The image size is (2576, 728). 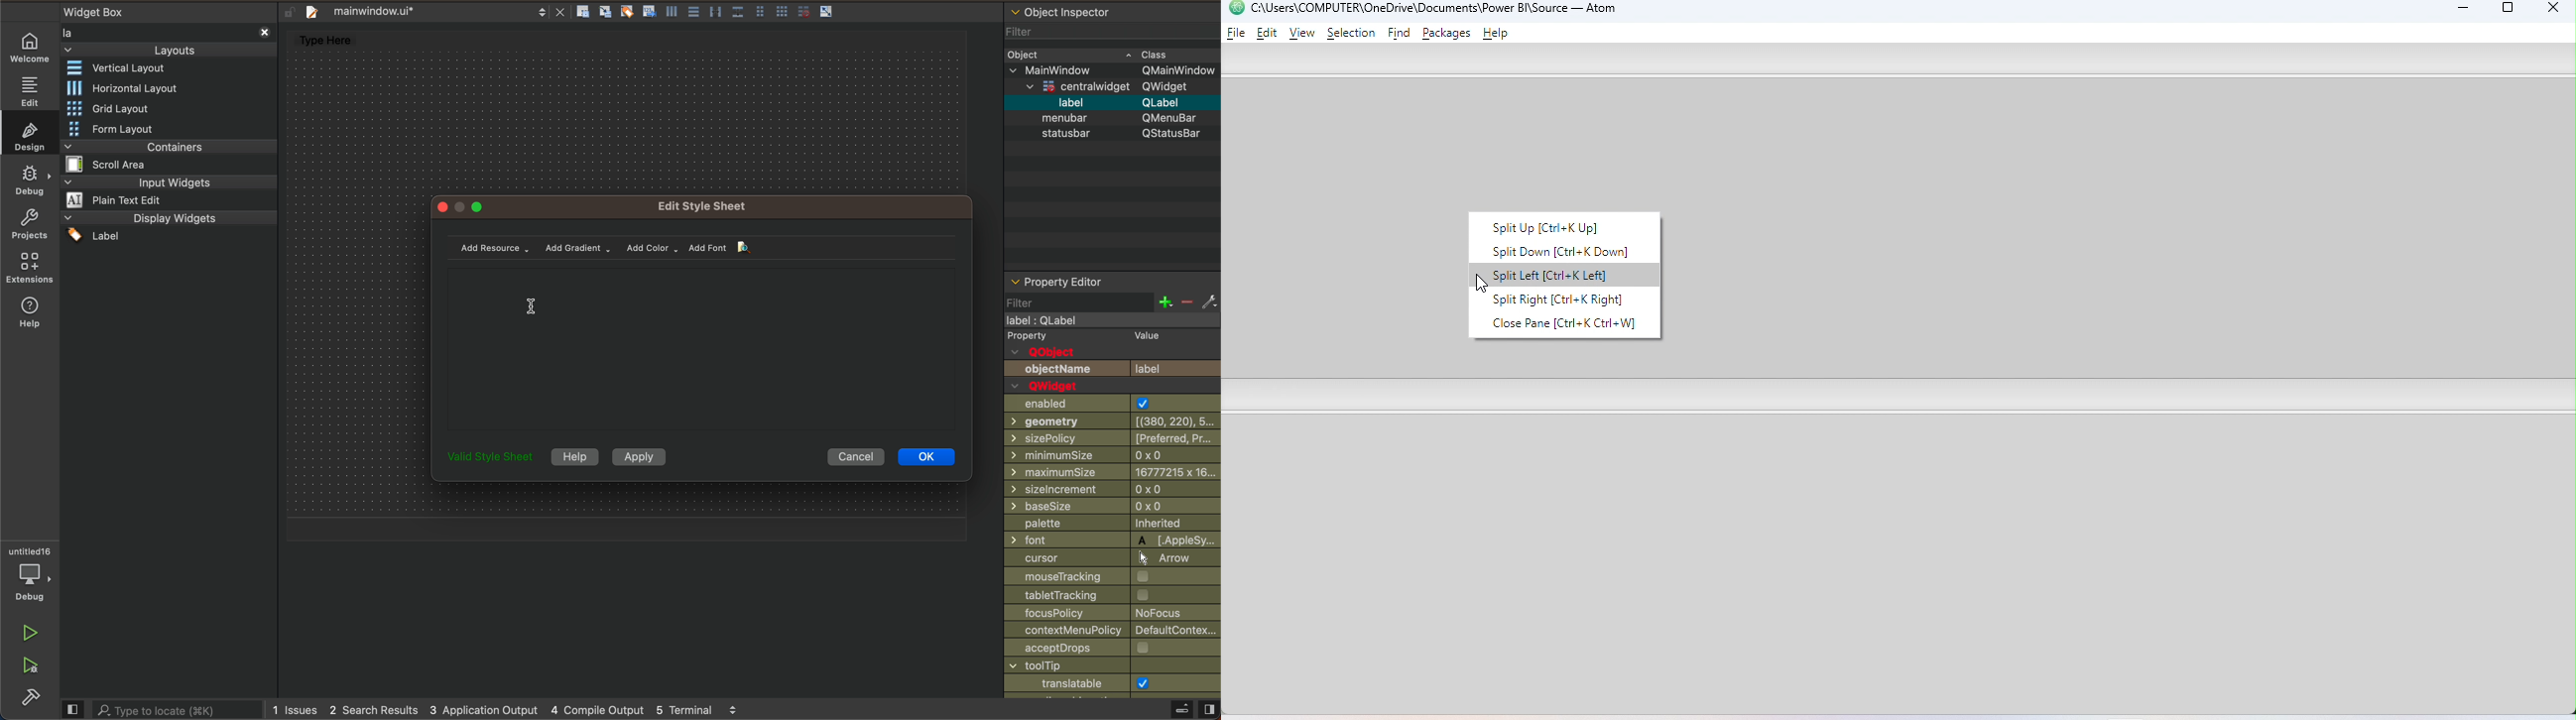 What do you see at coordinates (1113, 439) in the screenshot?
I see `size policy` at bounding box center [1113, 439].